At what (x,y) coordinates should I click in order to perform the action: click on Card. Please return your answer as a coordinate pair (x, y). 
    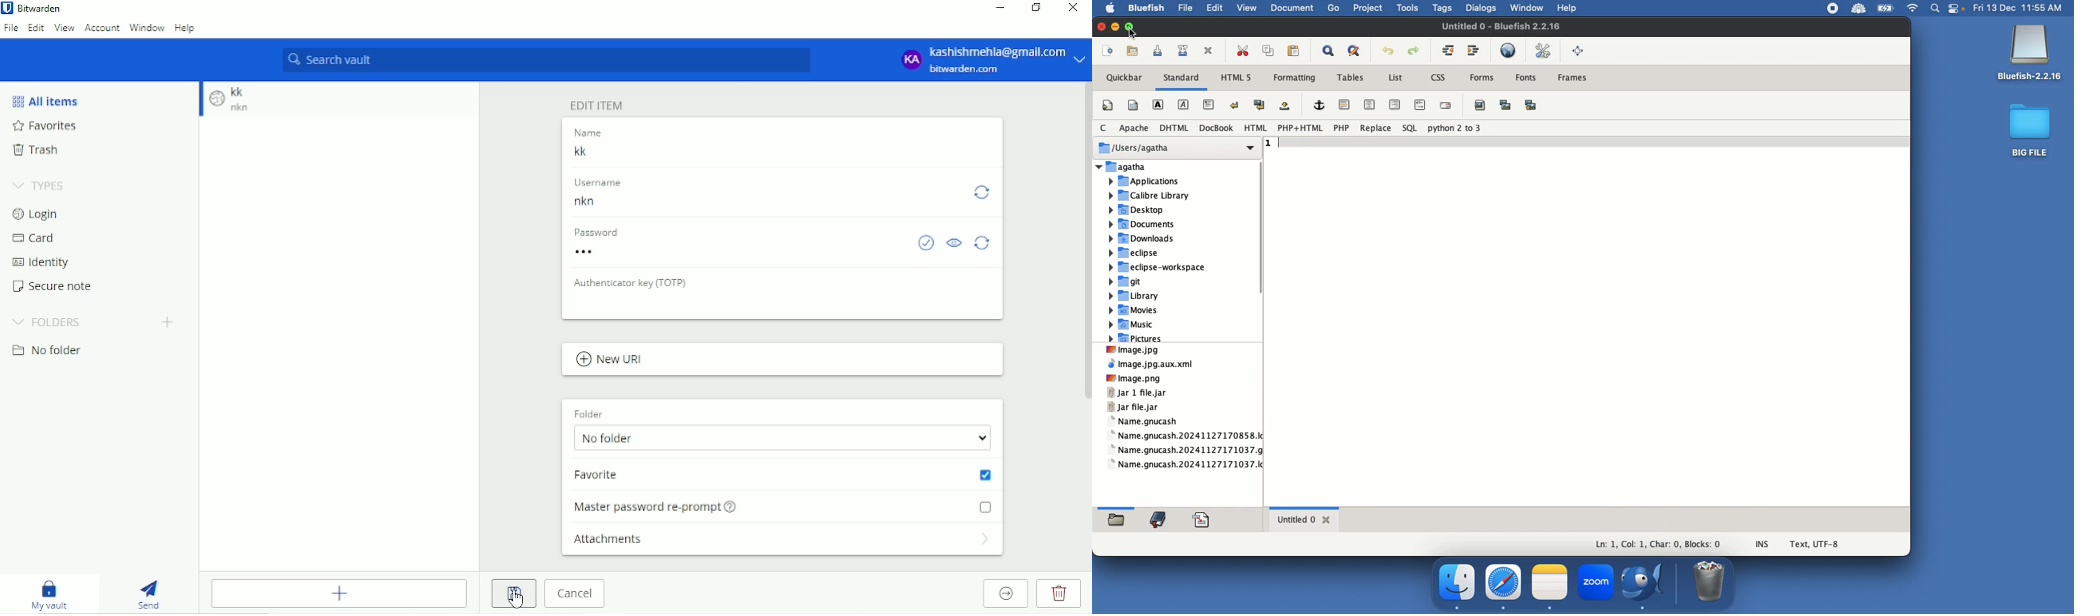
    Looking at the image, I should click on (34, 239).